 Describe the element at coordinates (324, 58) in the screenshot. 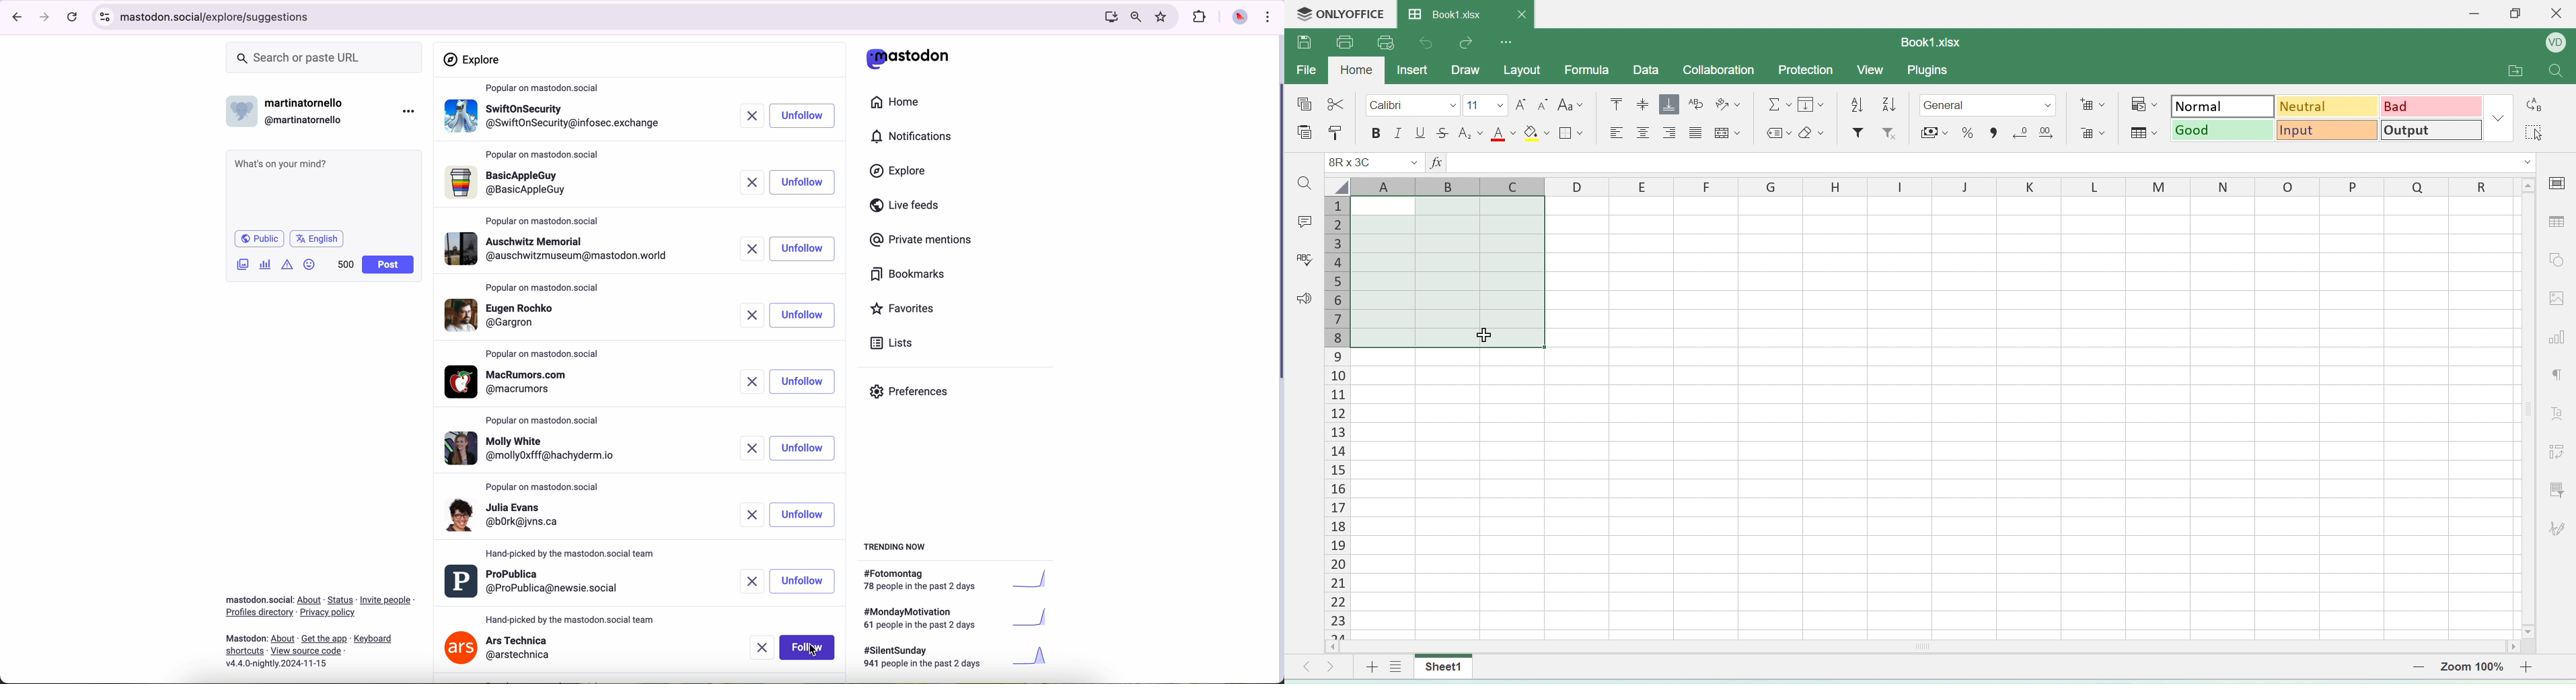

I see `search or paste URL` at that location.